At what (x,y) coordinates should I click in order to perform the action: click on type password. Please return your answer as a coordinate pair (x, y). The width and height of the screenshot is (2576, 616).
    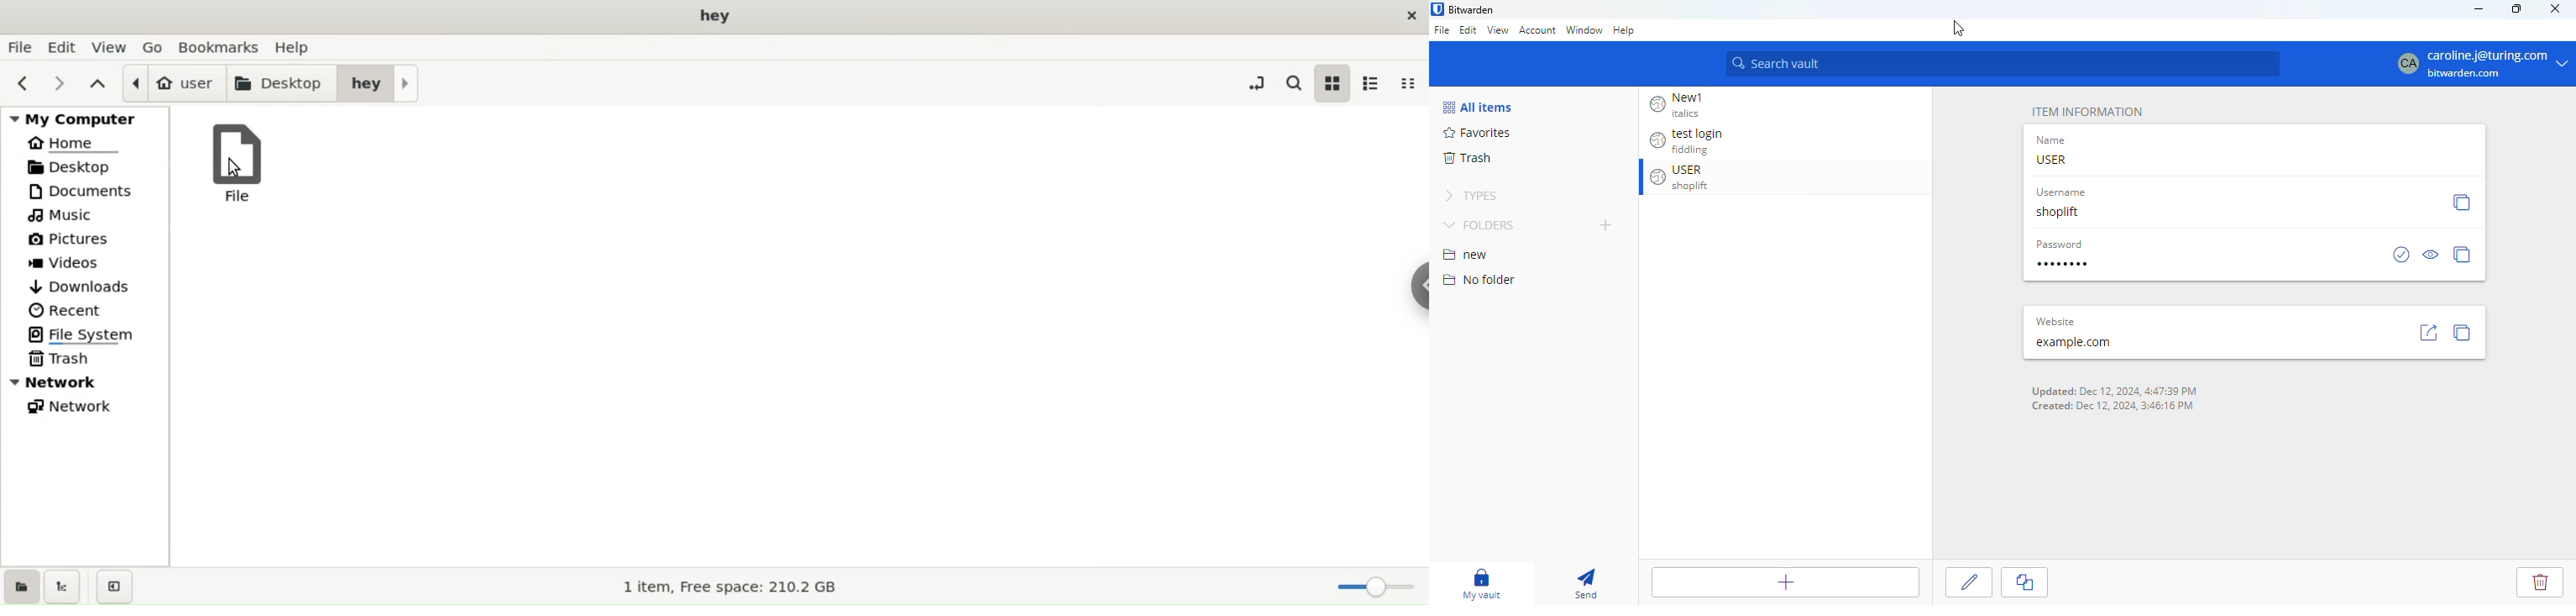
    Looking at the image, I should click on (2063, 266).